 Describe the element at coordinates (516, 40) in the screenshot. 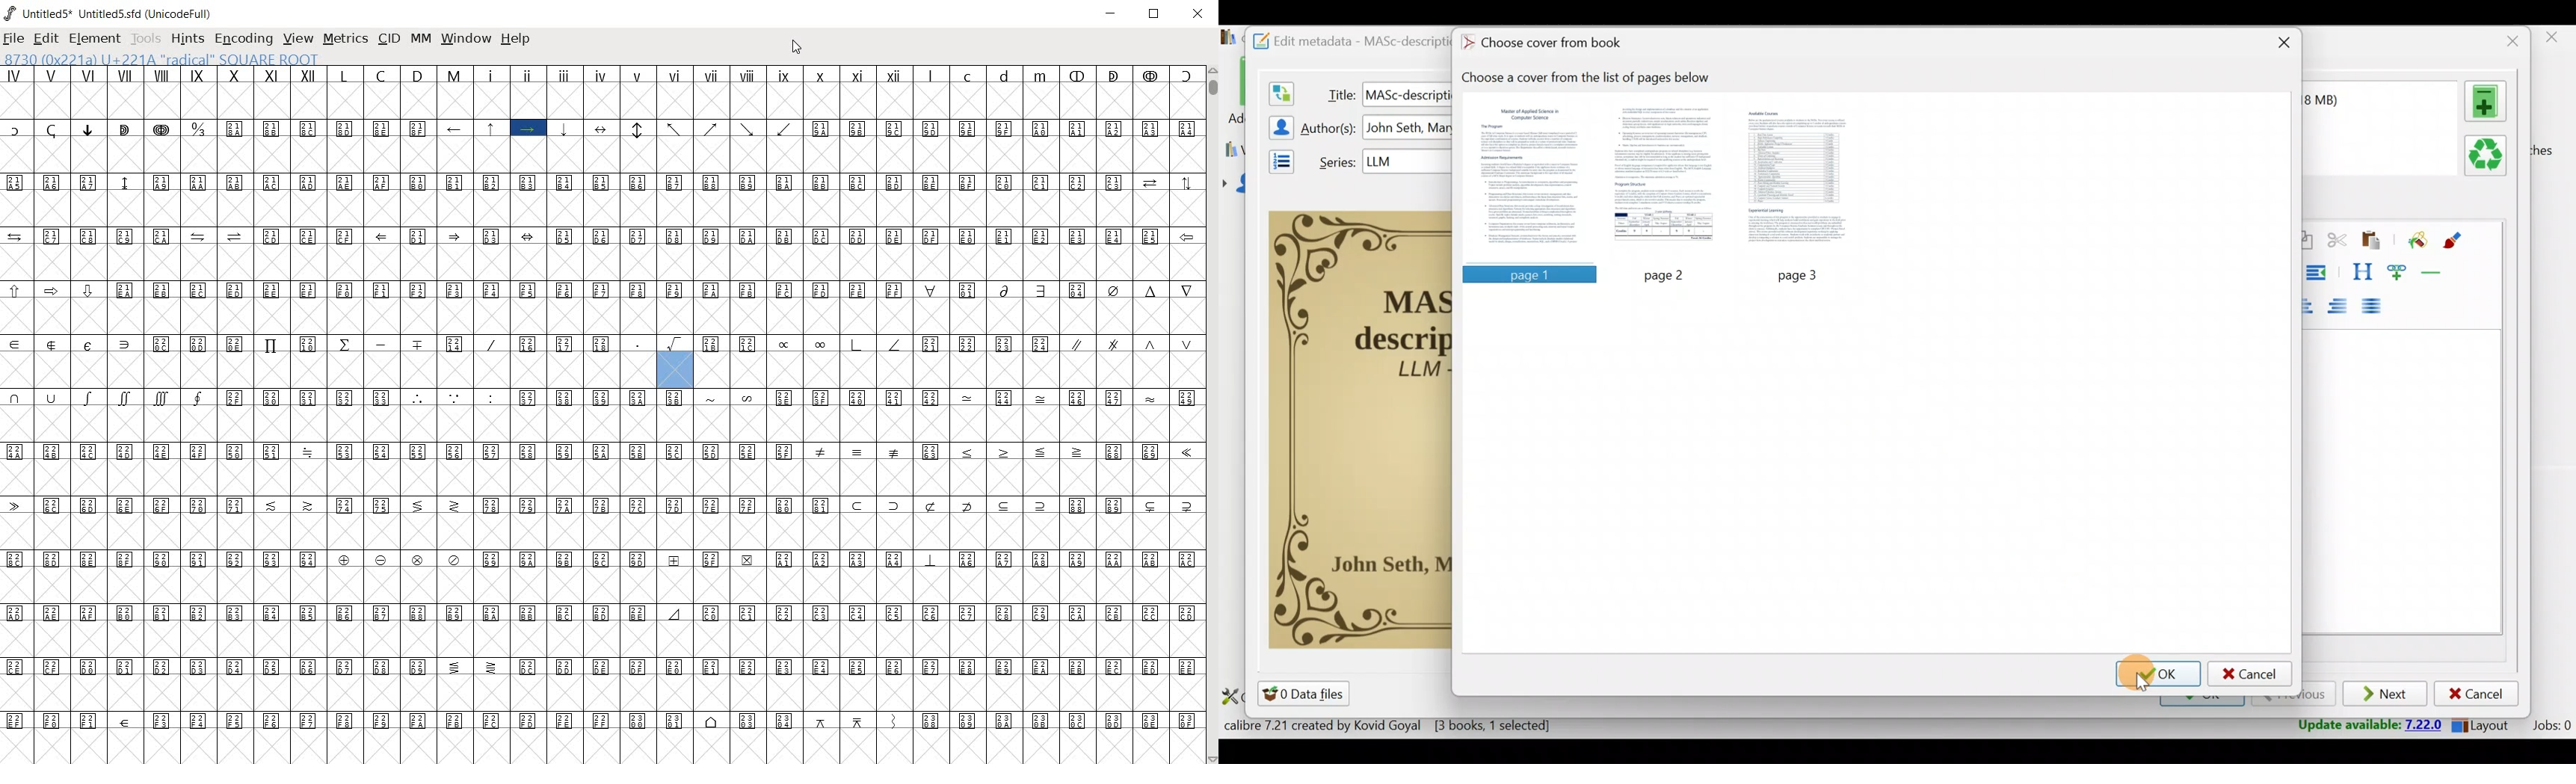

I see `HELP` at that location.